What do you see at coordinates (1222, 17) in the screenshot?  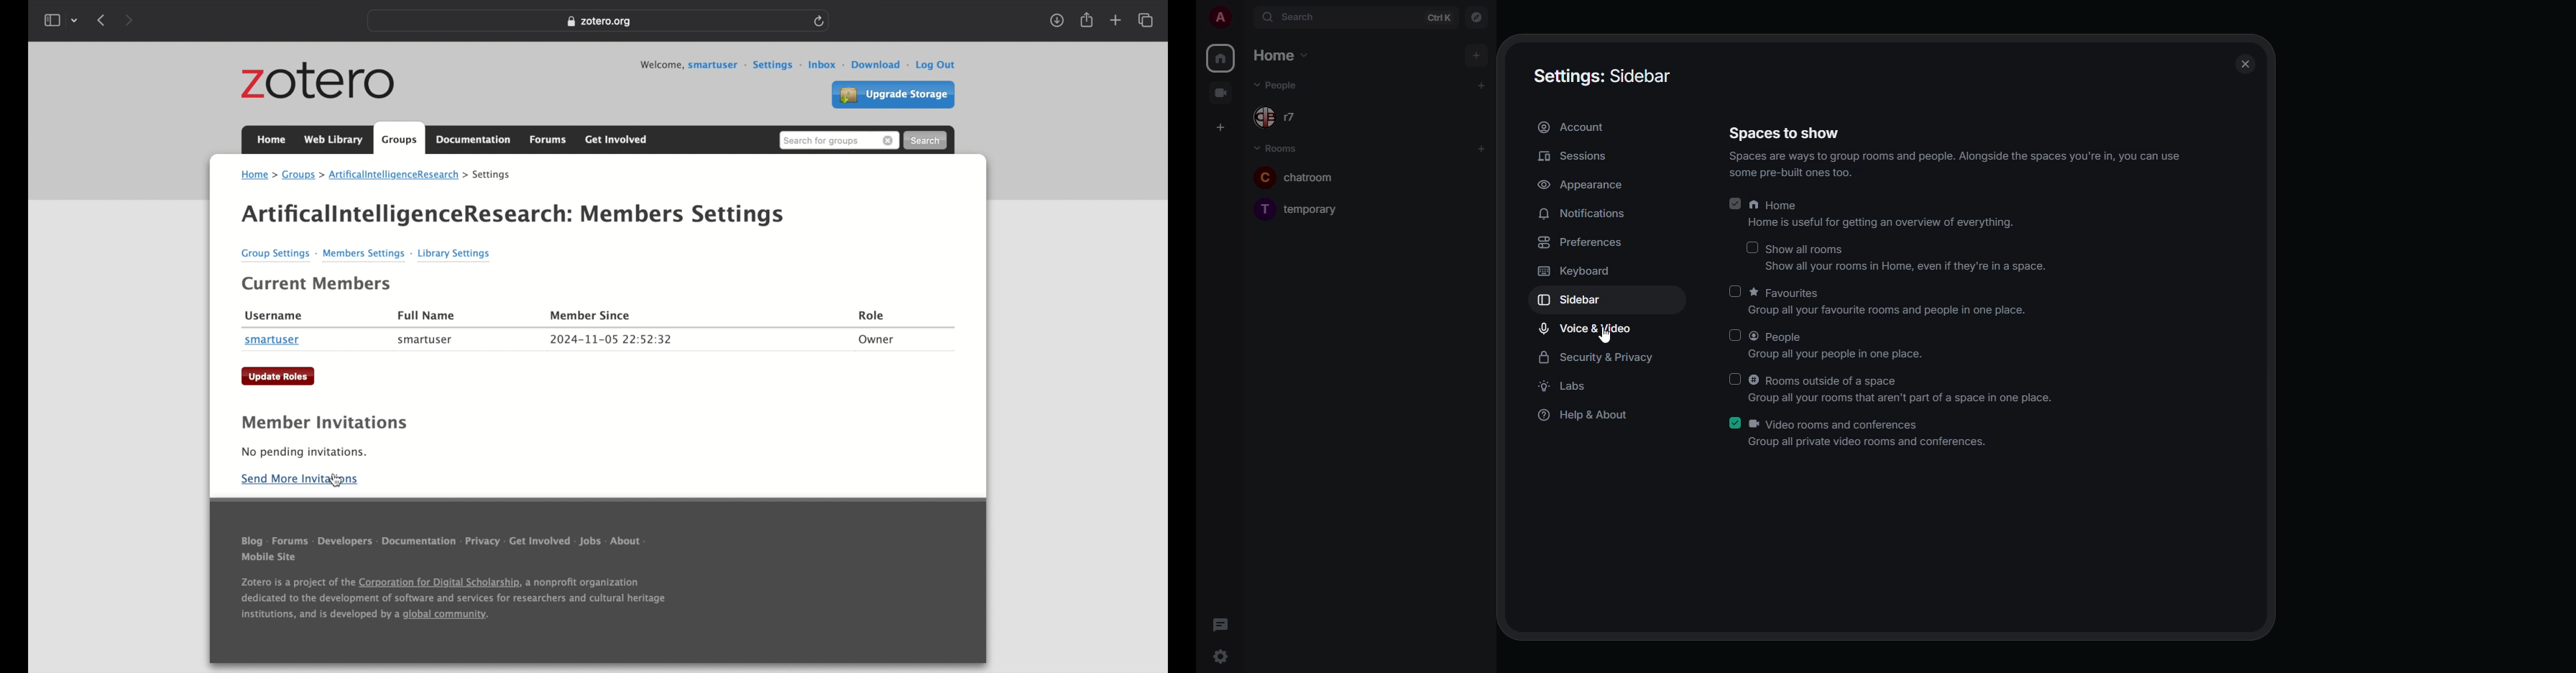 I see `profile` at bounding box center [1222, 17].